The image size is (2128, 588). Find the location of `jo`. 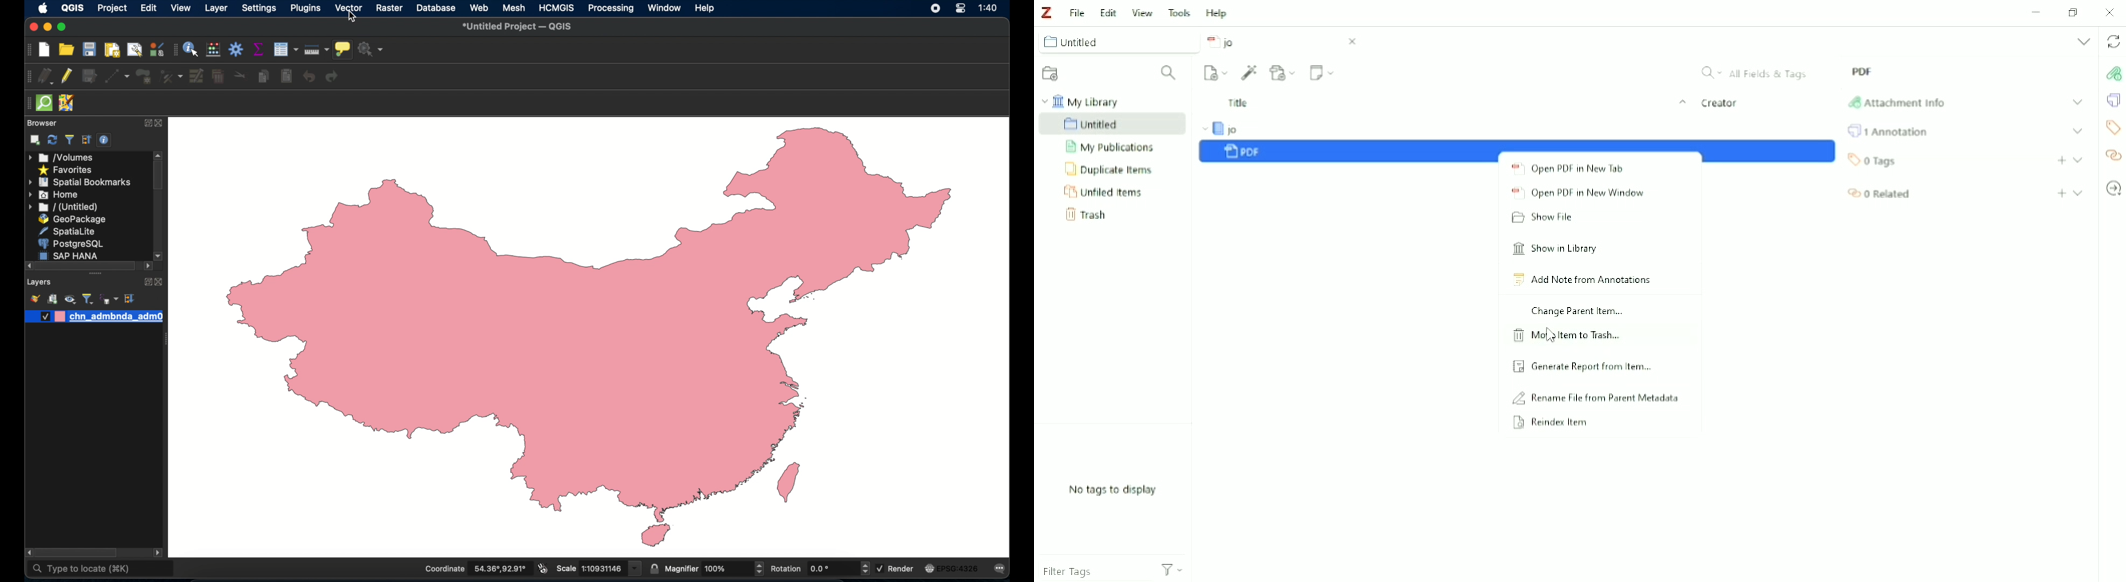

jo is located at coordinates (1246, 128).